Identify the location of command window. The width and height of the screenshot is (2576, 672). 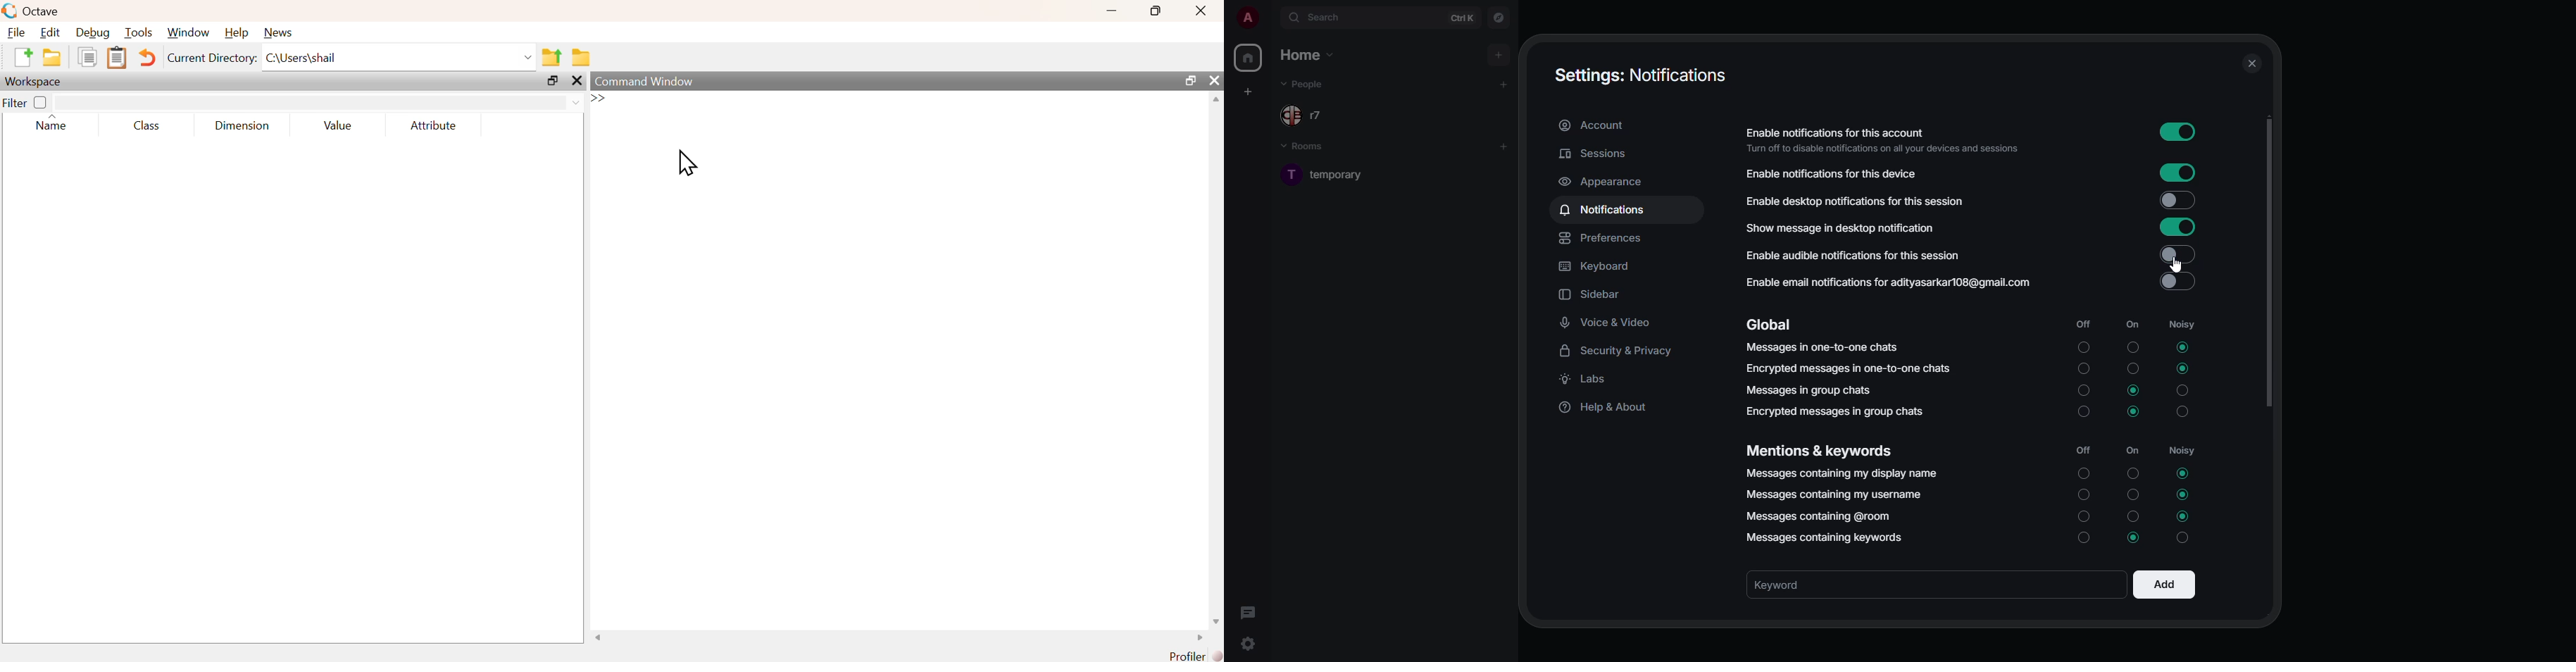
(646, 80).